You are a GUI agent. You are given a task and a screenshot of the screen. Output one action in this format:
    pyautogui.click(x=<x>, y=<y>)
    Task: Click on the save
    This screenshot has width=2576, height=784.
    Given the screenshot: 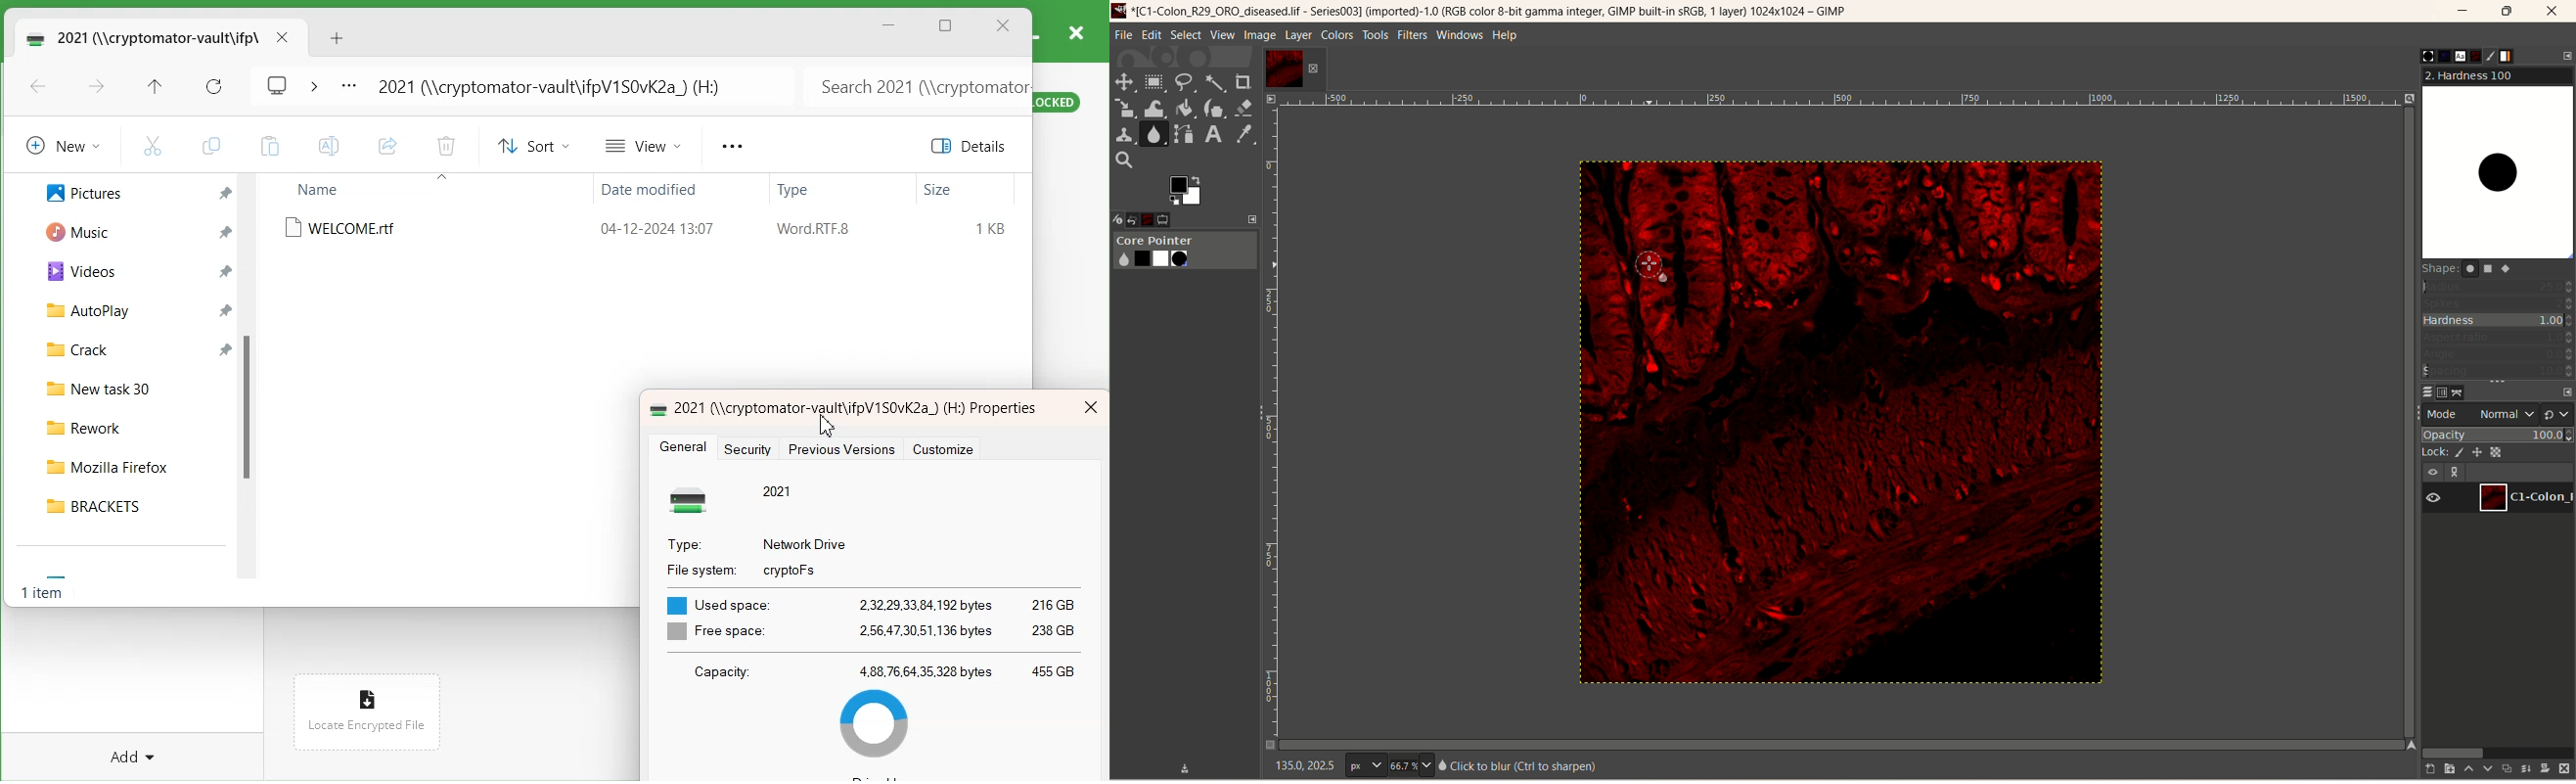 What is the action you would take?
    pyautogui.click(x=1186, y=766)
    